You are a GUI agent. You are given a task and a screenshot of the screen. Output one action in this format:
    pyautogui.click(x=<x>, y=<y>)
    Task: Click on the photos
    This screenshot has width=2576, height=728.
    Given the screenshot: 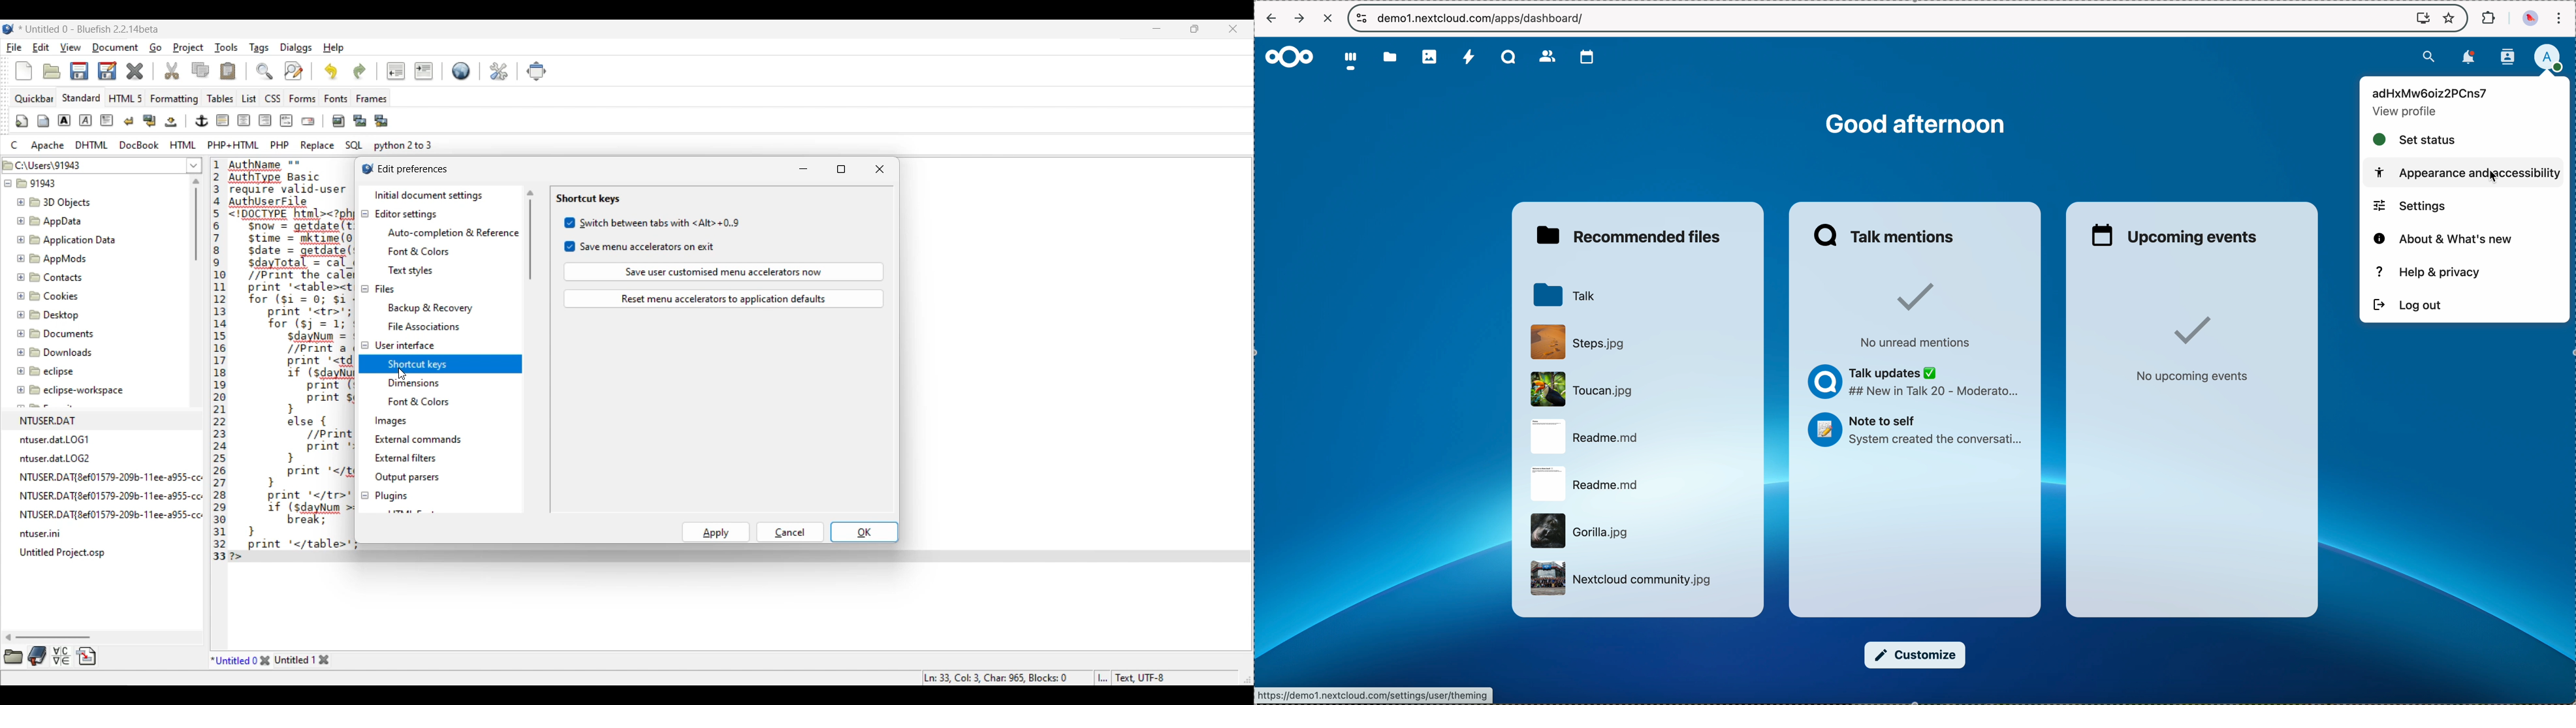 What is the action you would take?
    pyautogui.click(x=1430, y=58)
    